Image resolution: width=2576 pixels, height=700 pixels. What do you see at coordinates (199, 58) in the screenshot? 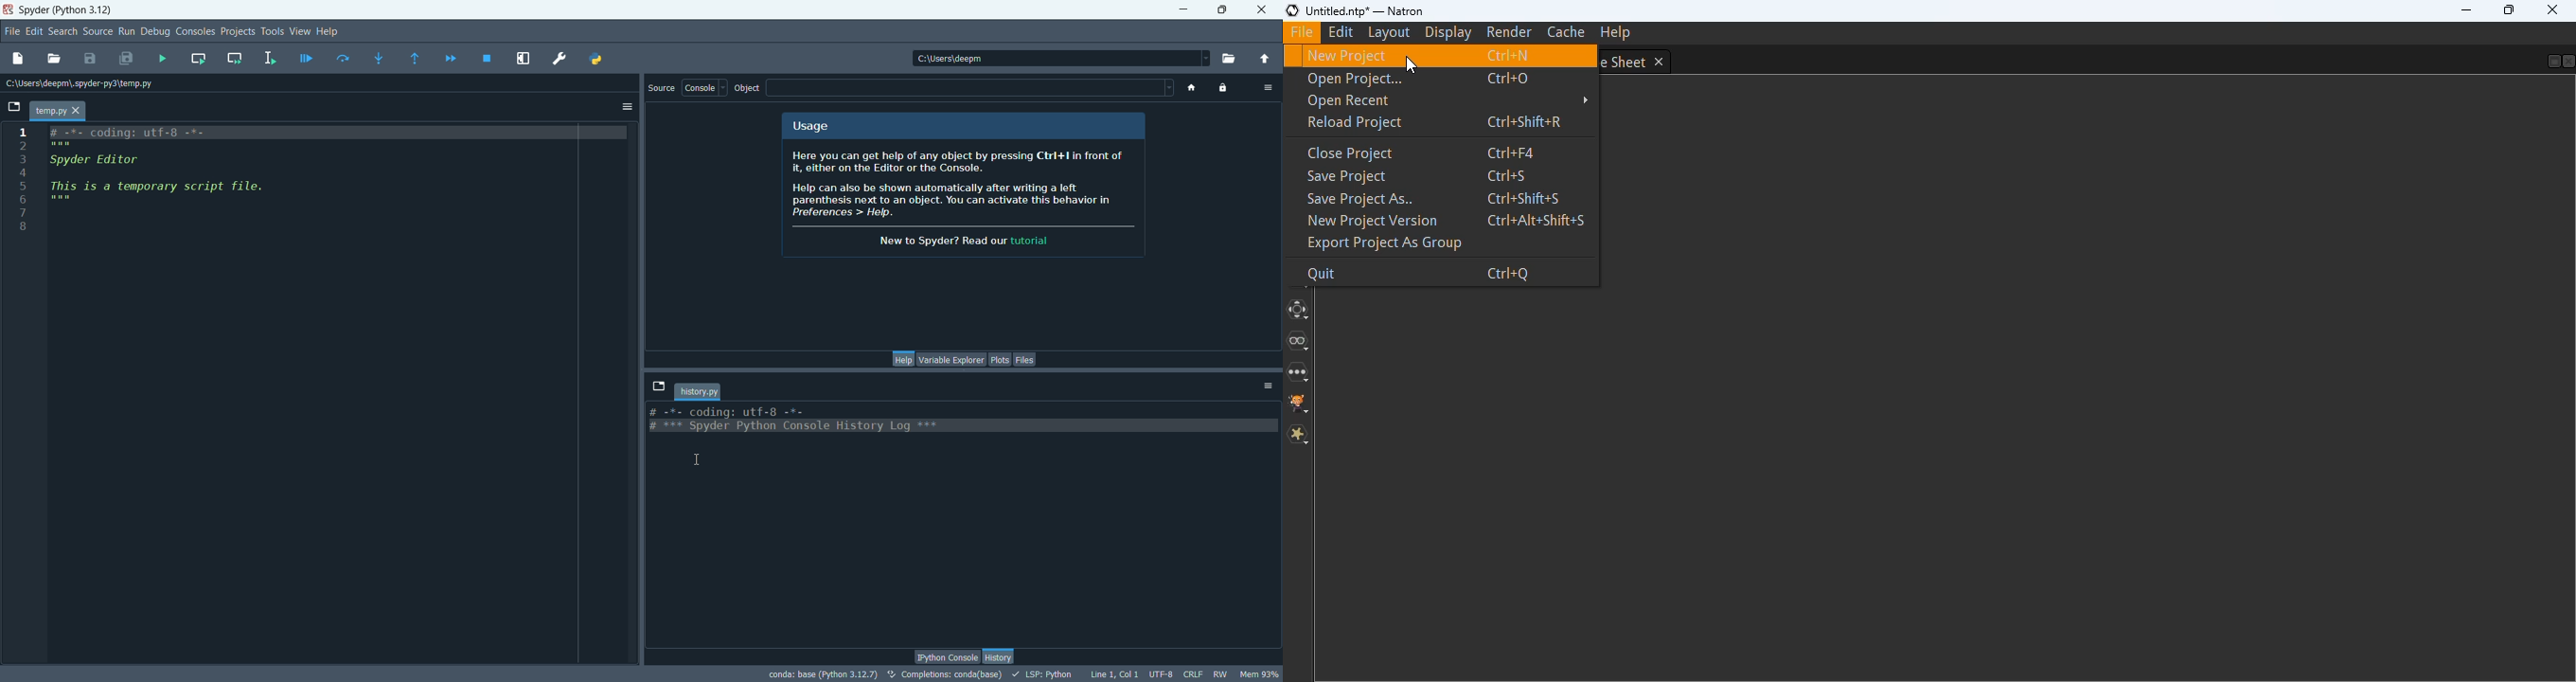
I see `run current cell` at bounding box center [199, 58].